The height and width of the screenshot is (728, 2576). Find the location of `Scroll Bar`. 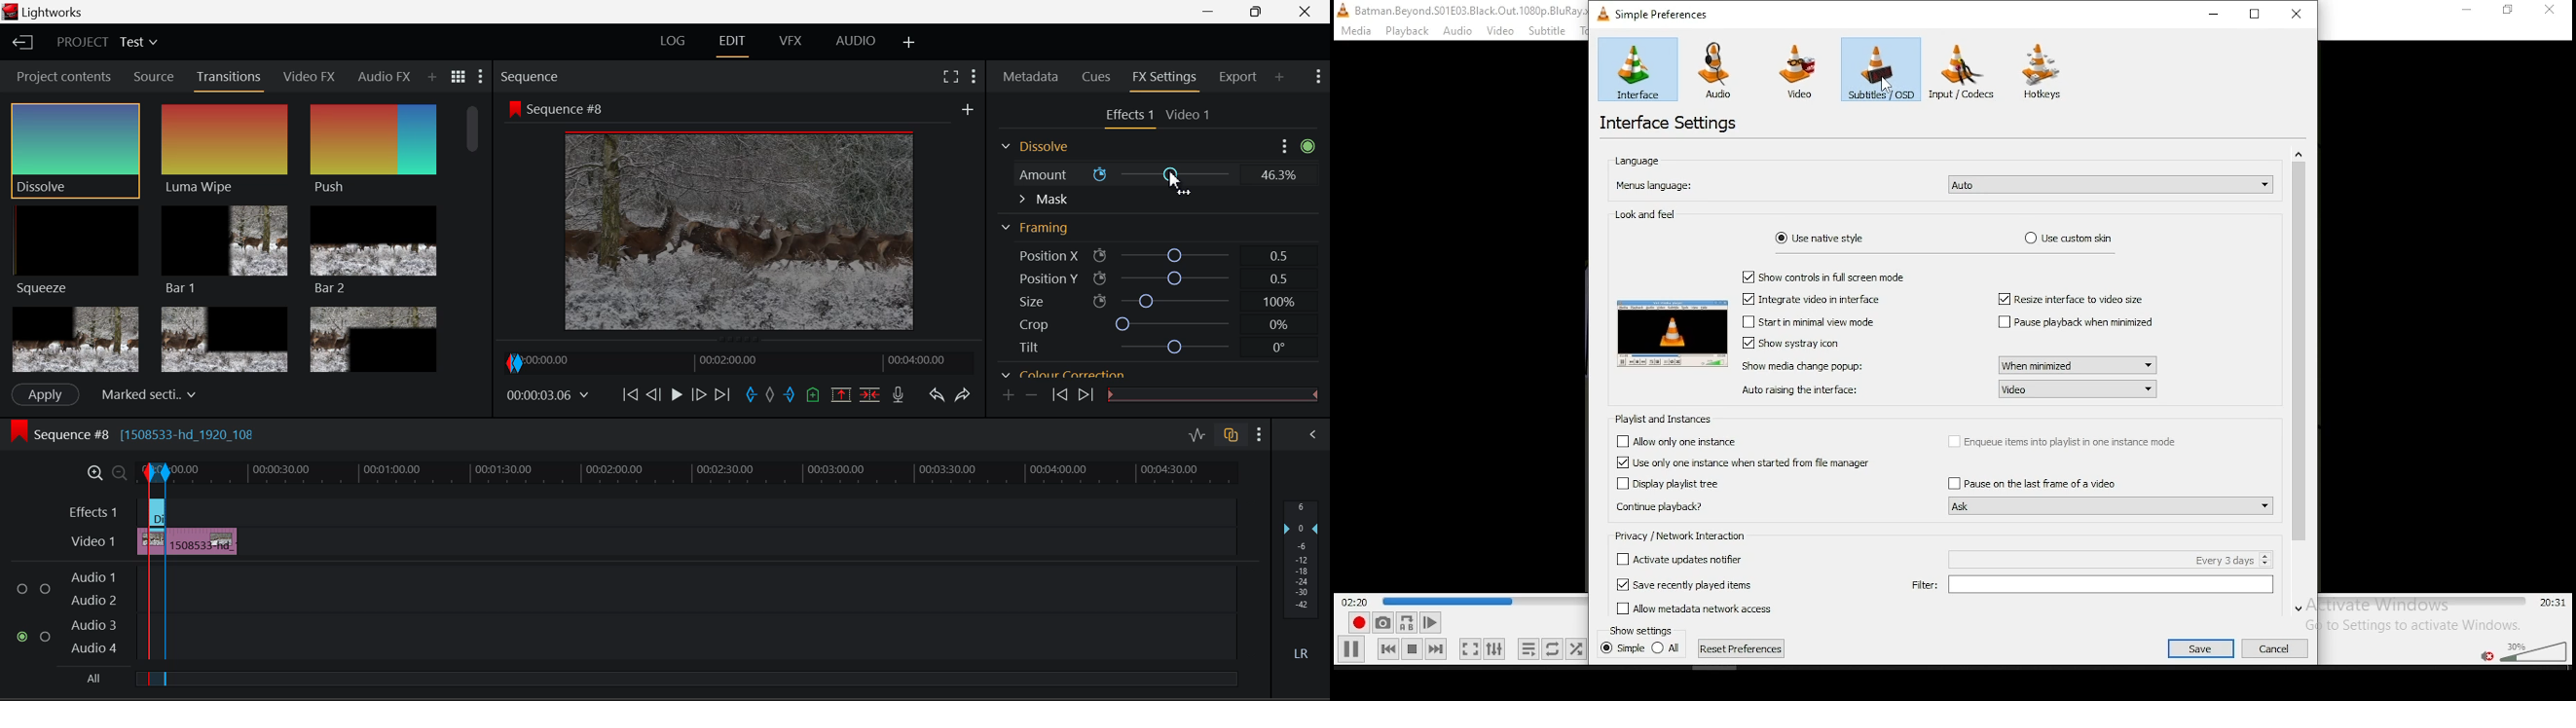

Scroll Bar is located at coordinates (1310, 258).